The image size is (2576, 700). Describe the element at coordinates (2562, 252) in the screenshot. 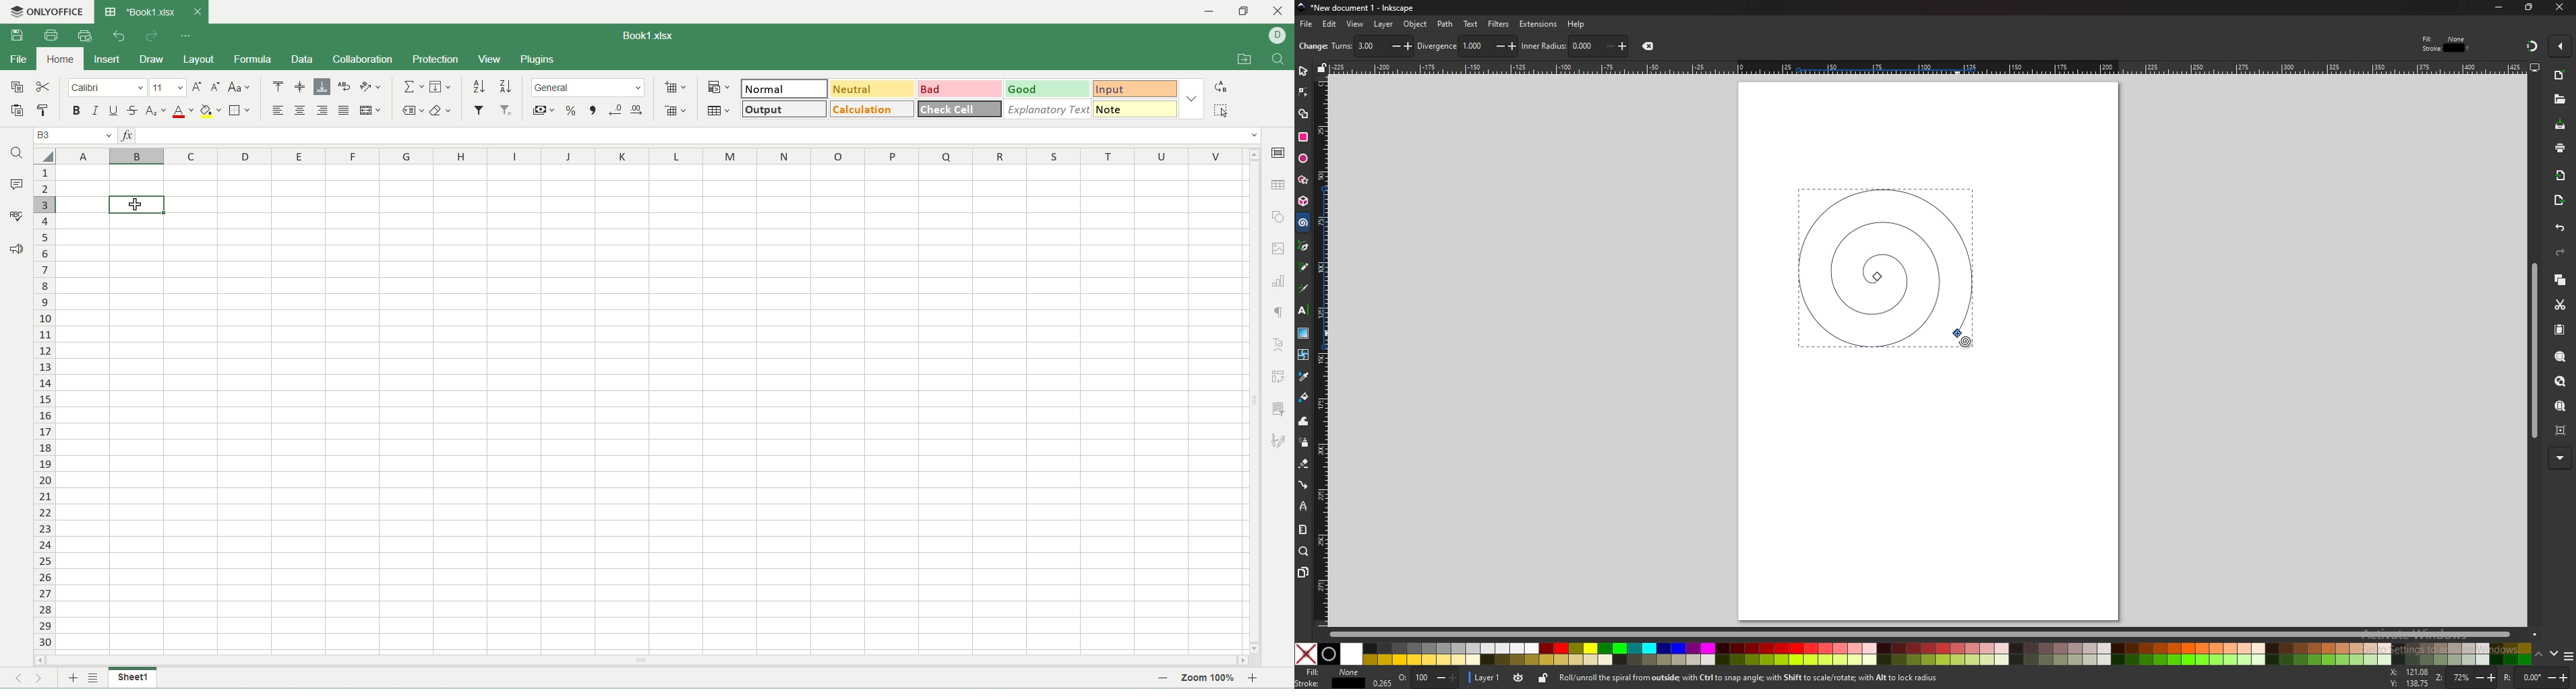

I see `redo` at that location.